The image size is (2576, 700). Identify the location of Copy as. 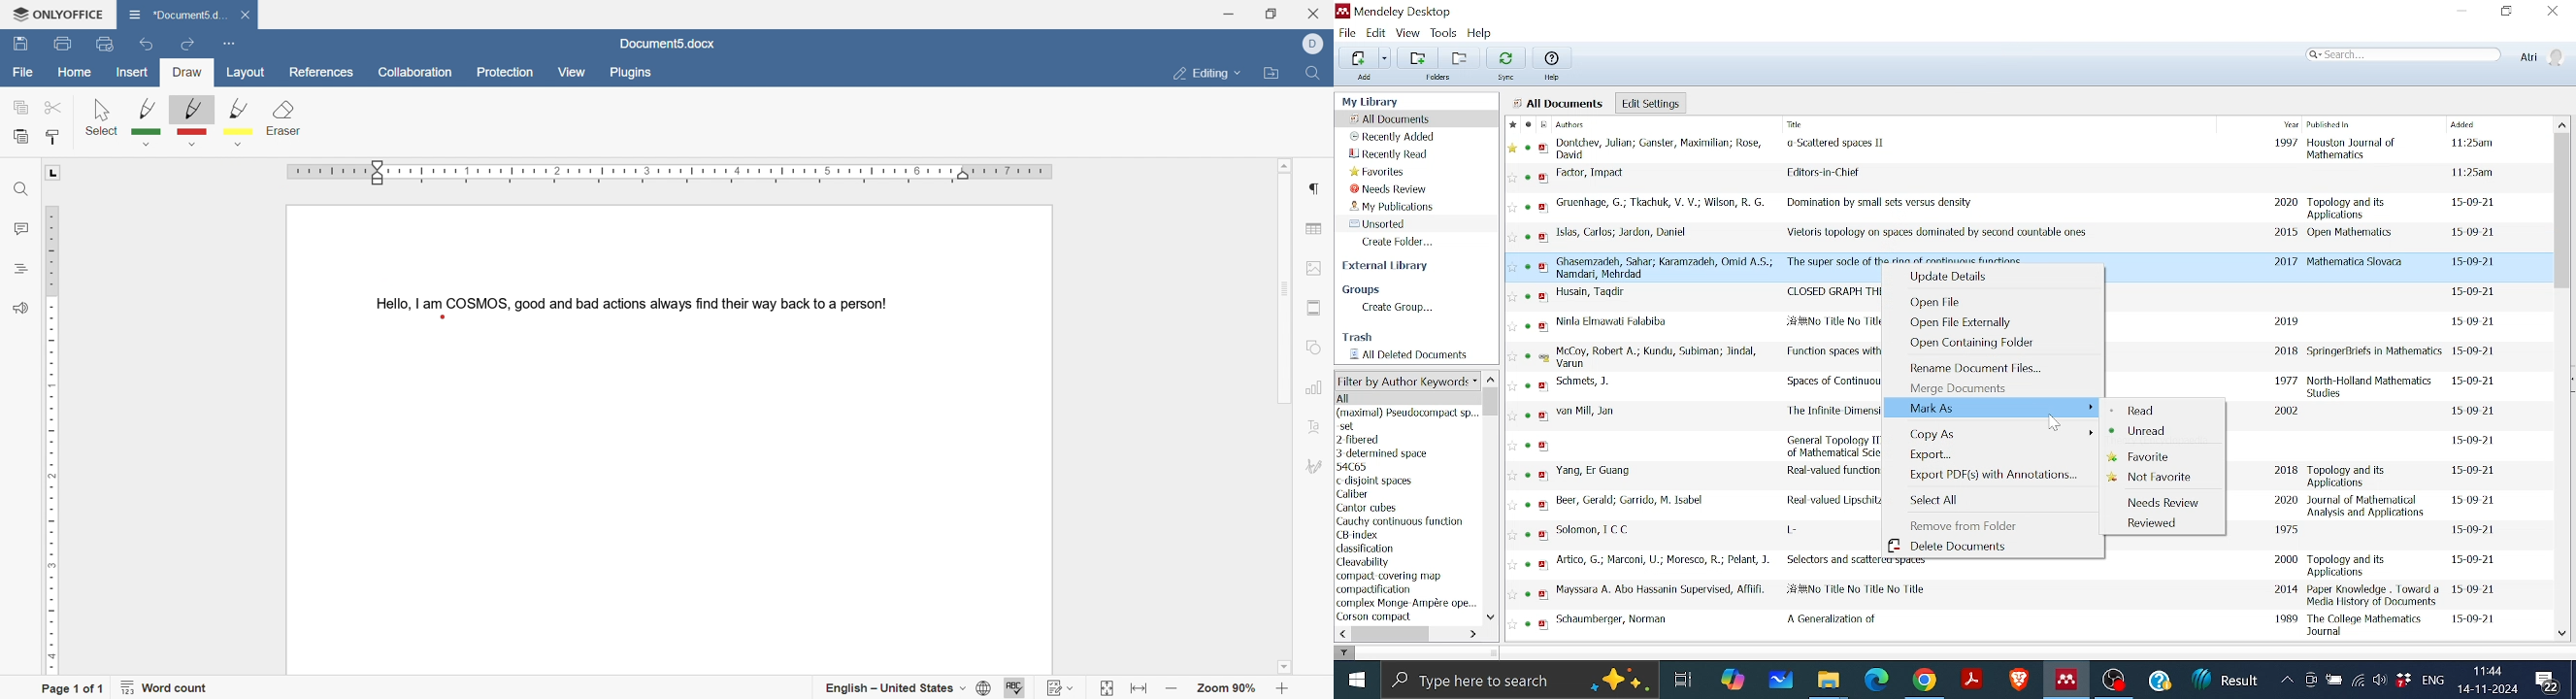
(1994, 433).